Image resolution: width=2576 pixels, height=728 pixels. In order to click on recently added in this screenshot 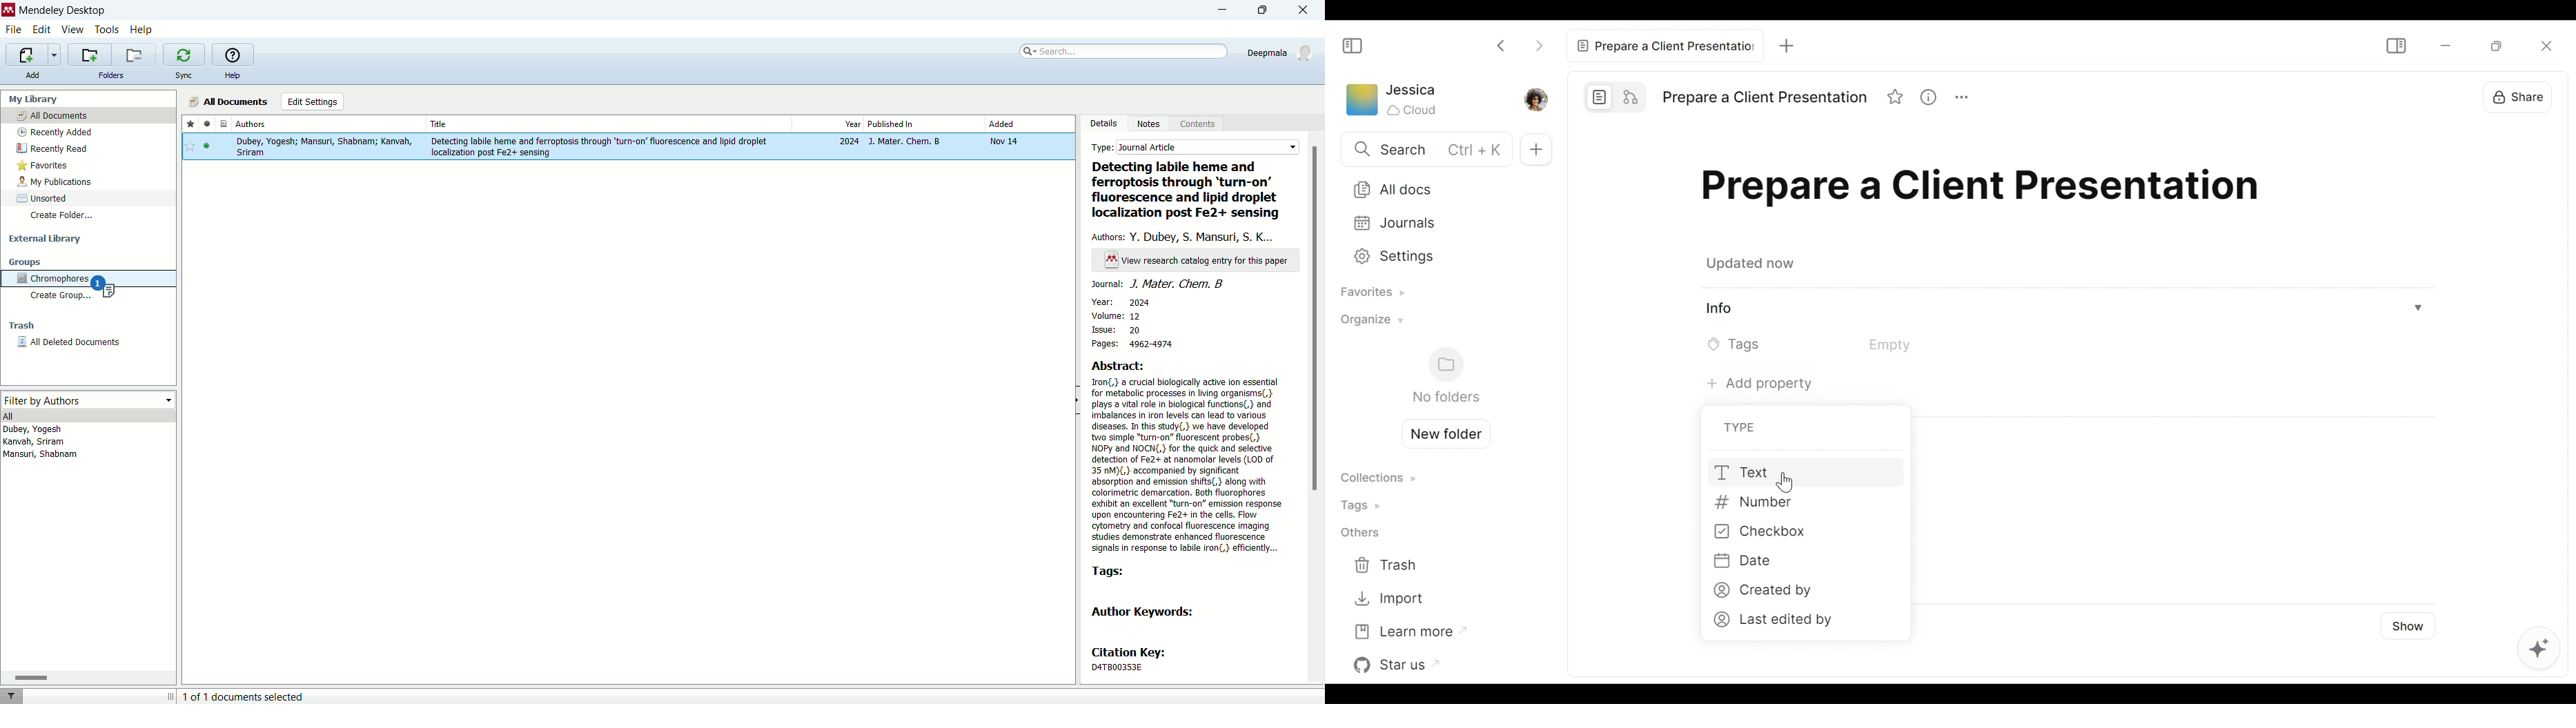, I will do `click(56, 132)`.